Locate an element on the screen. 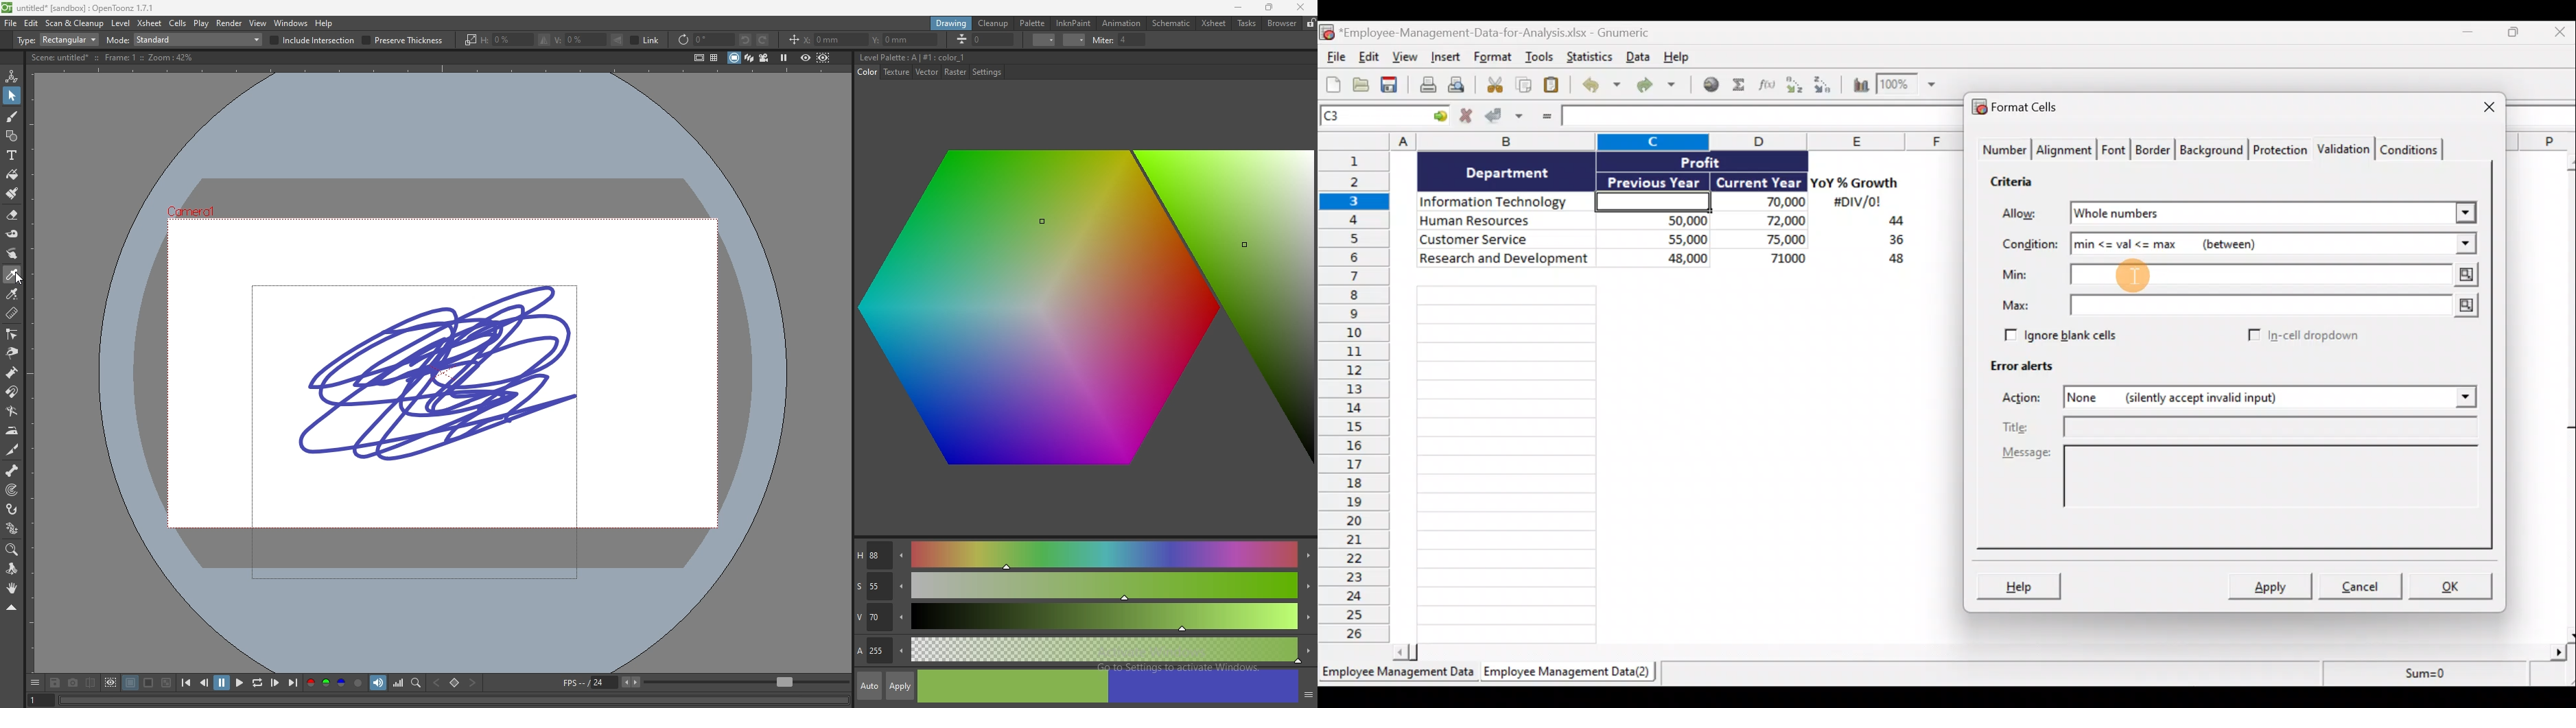  Profit is located at coordinates (1722, 161).